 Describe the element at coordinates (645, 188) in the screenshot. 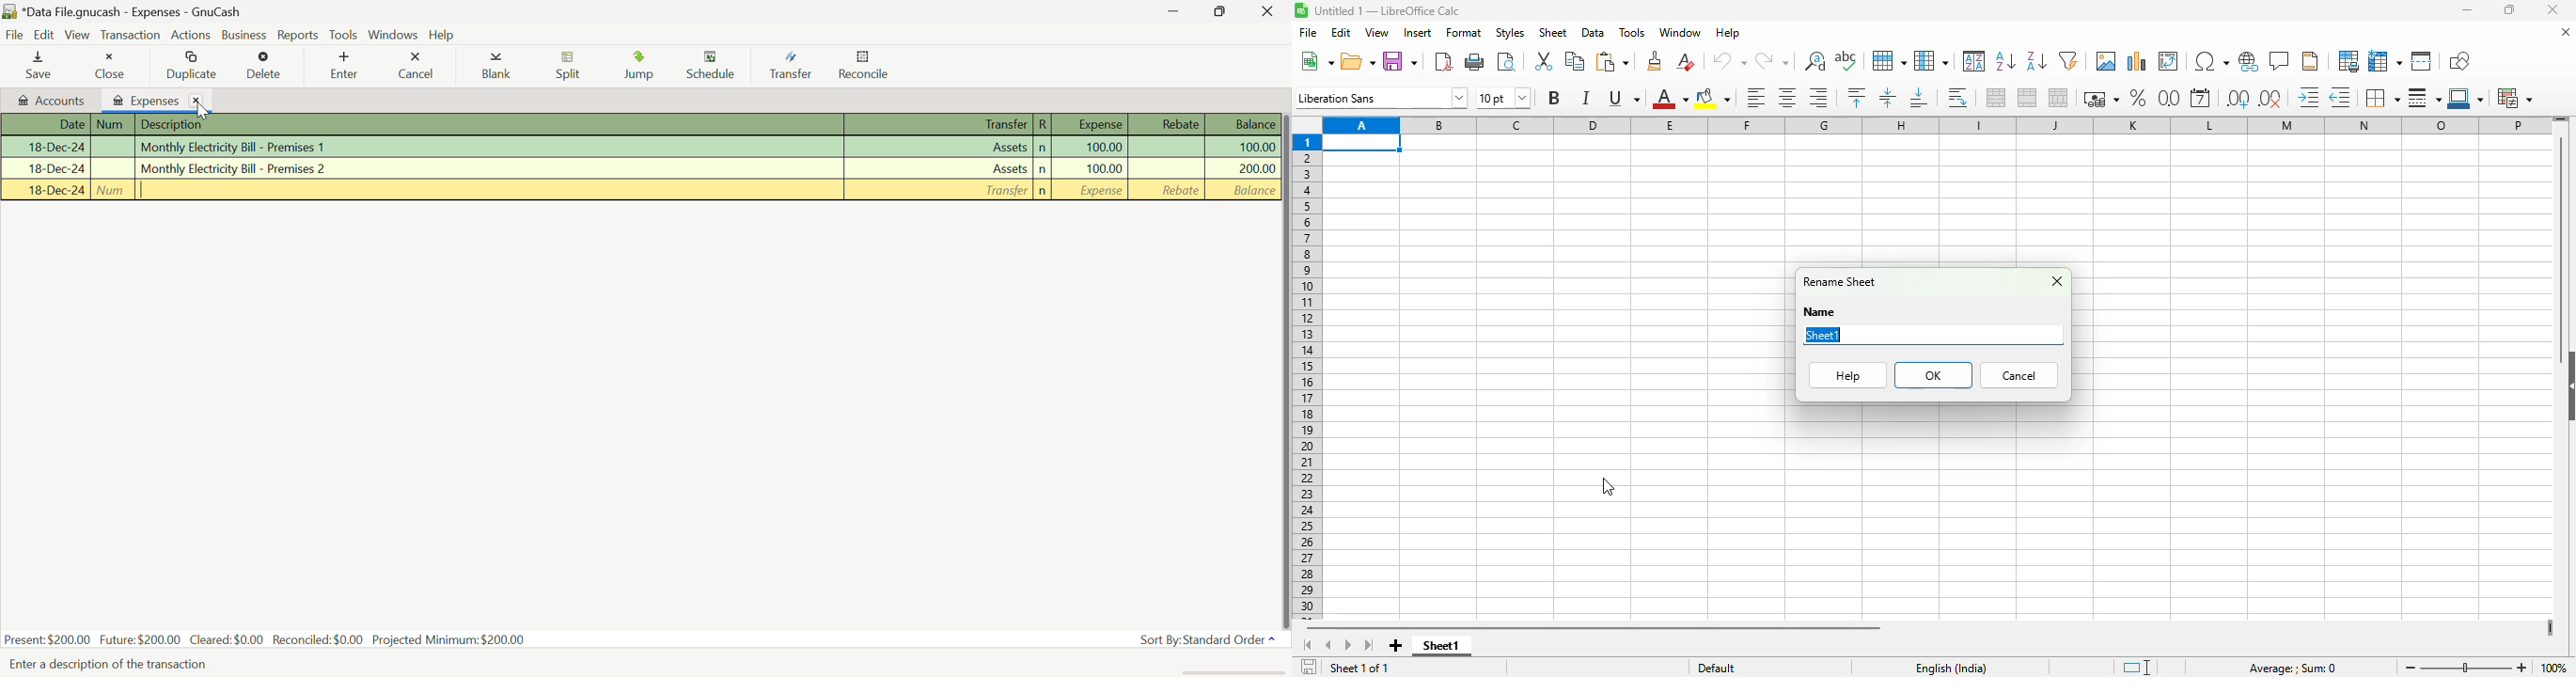

I see `New Transaction Entry Row` at that location.